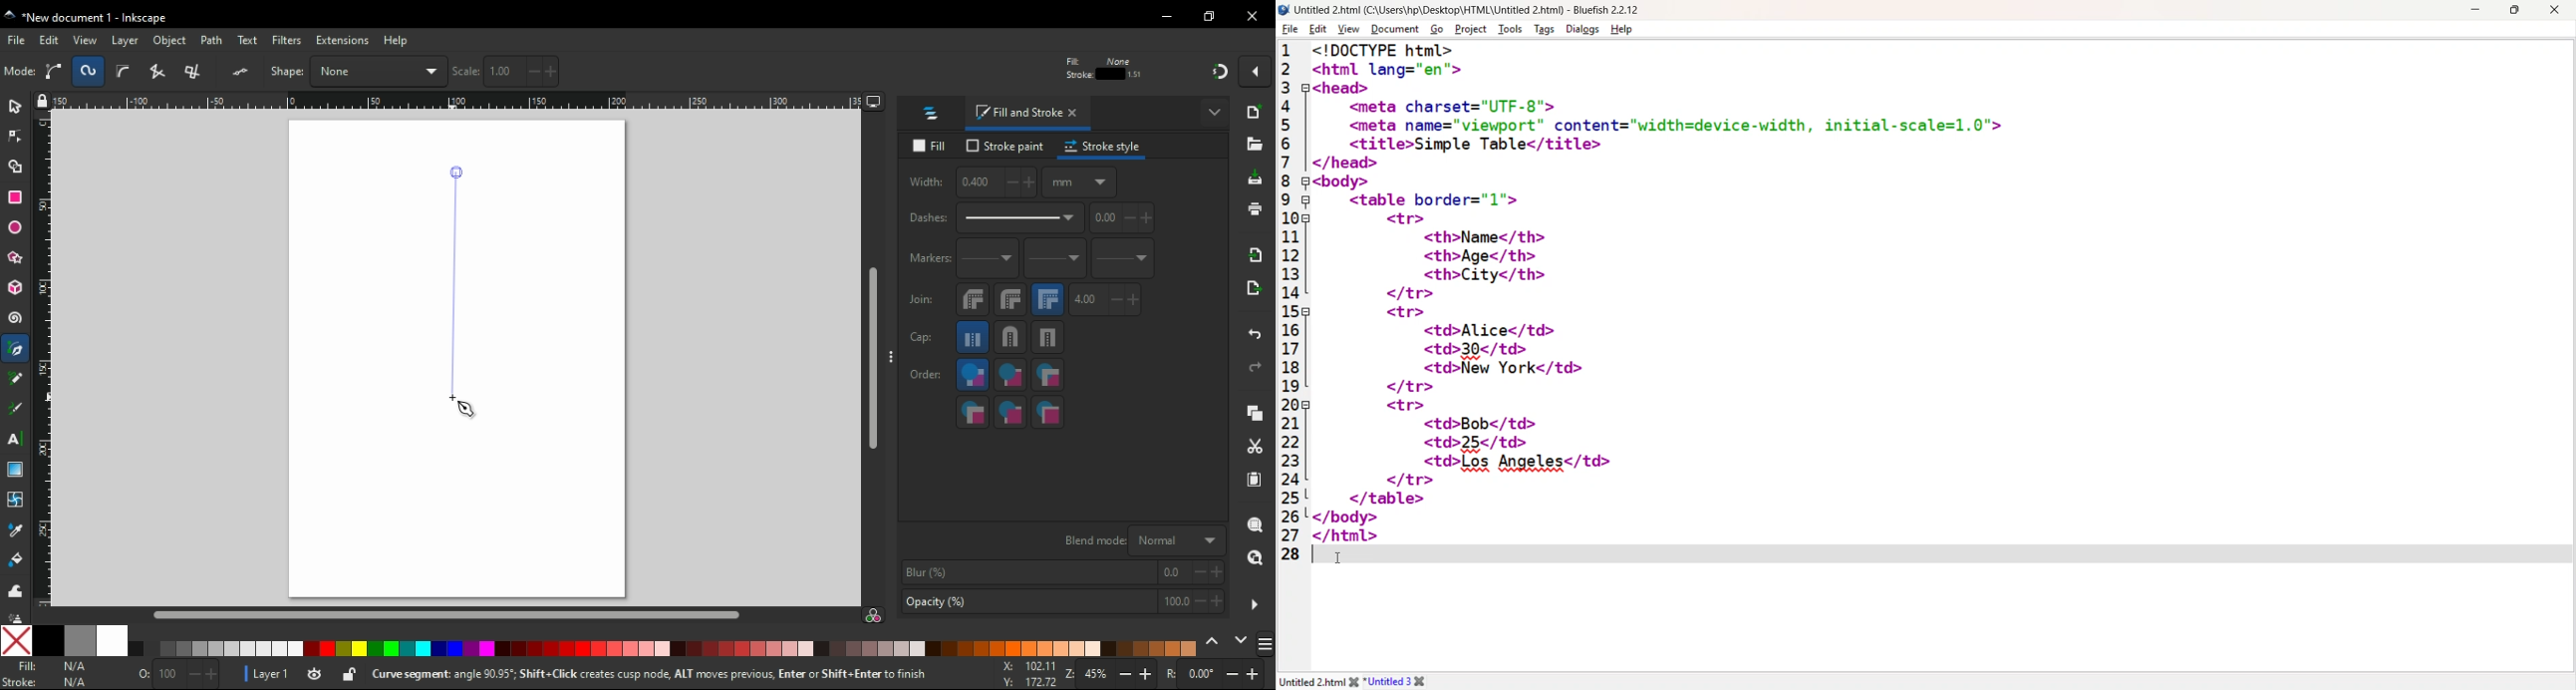  Describe the element at coordinates (128, 40) in the screenshot. I see `layer` at that location.